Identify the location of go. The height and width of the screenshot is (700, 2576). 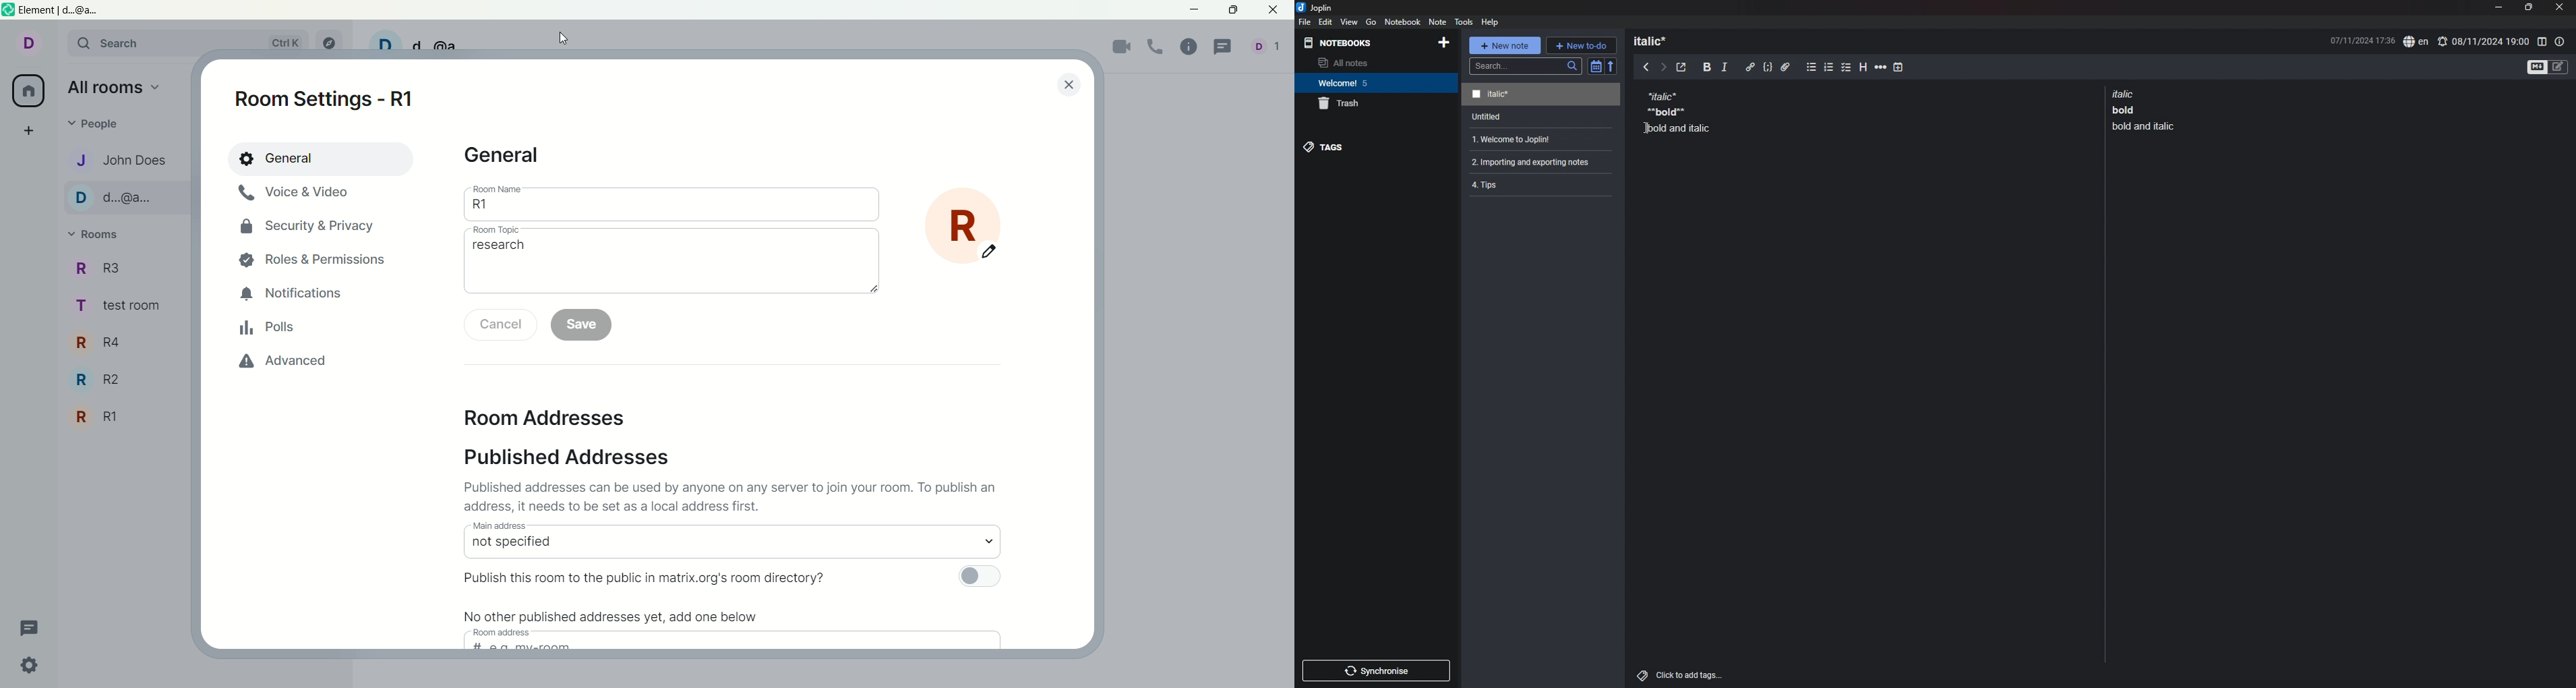
(1371, 22).